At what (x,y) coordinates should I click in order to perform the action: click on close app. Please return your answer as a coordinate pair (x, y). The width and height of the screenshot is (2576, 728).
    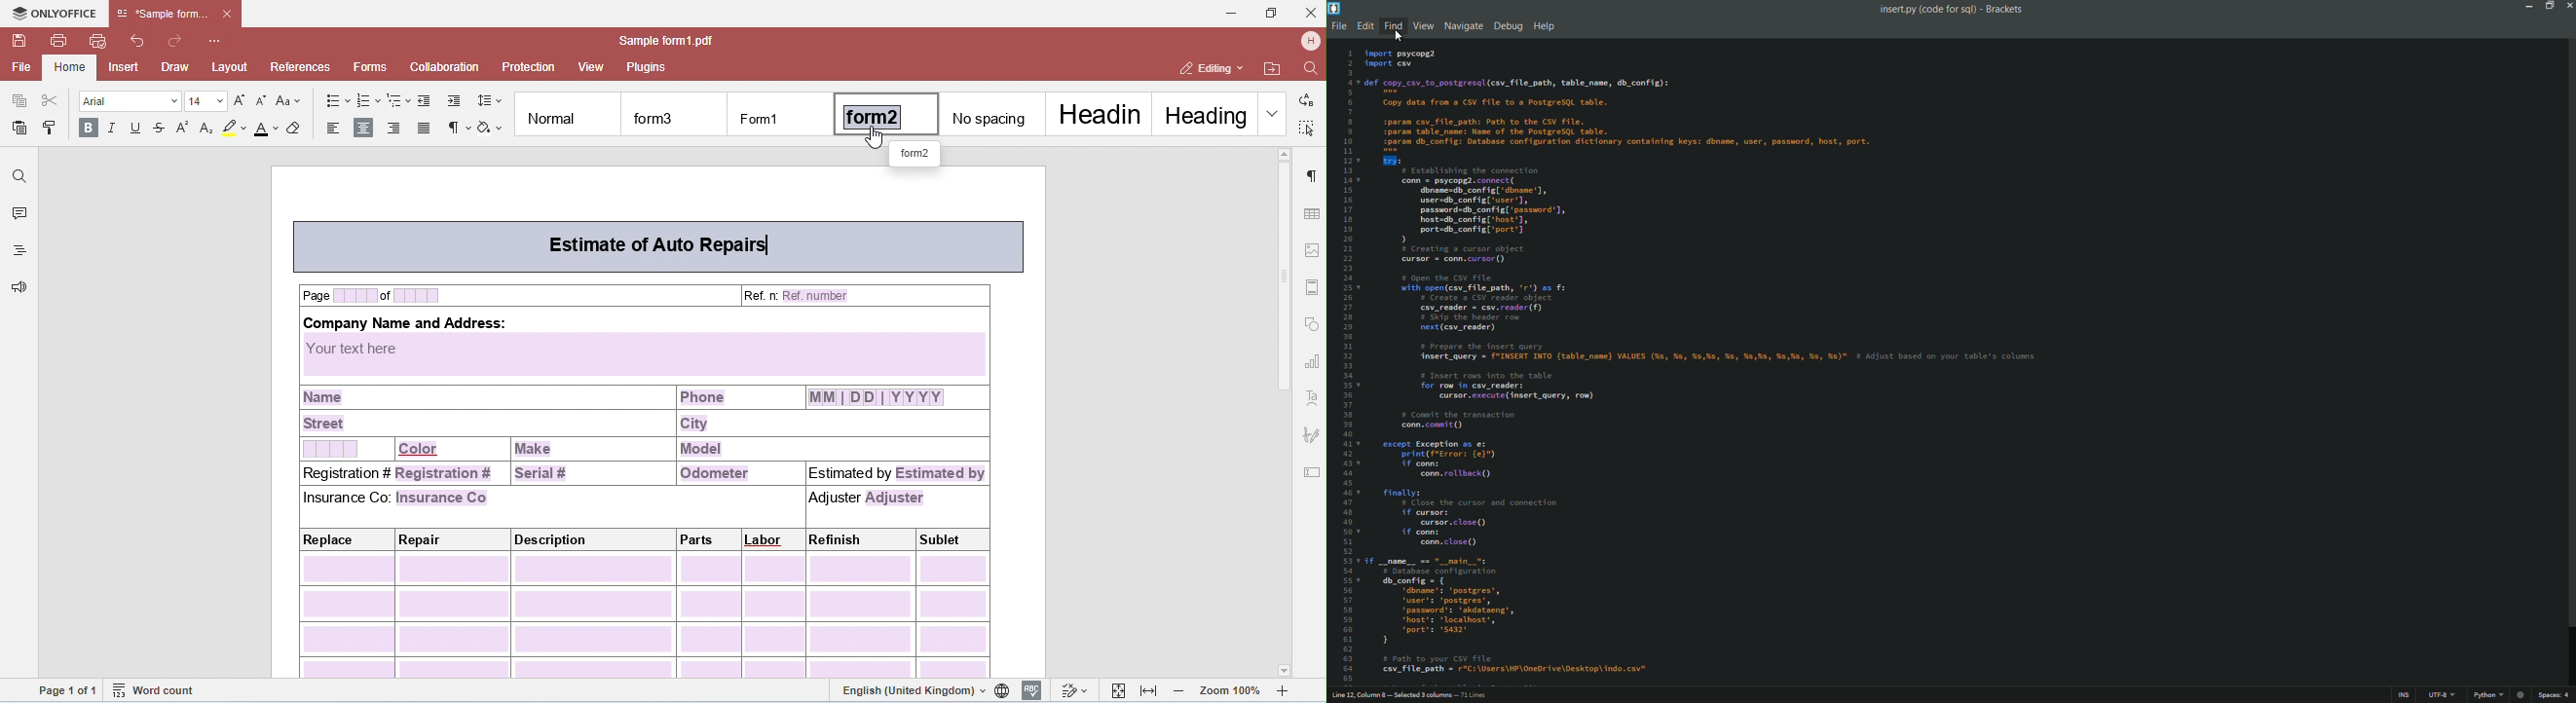
    Looking at the image, I should click on (2569, 5).